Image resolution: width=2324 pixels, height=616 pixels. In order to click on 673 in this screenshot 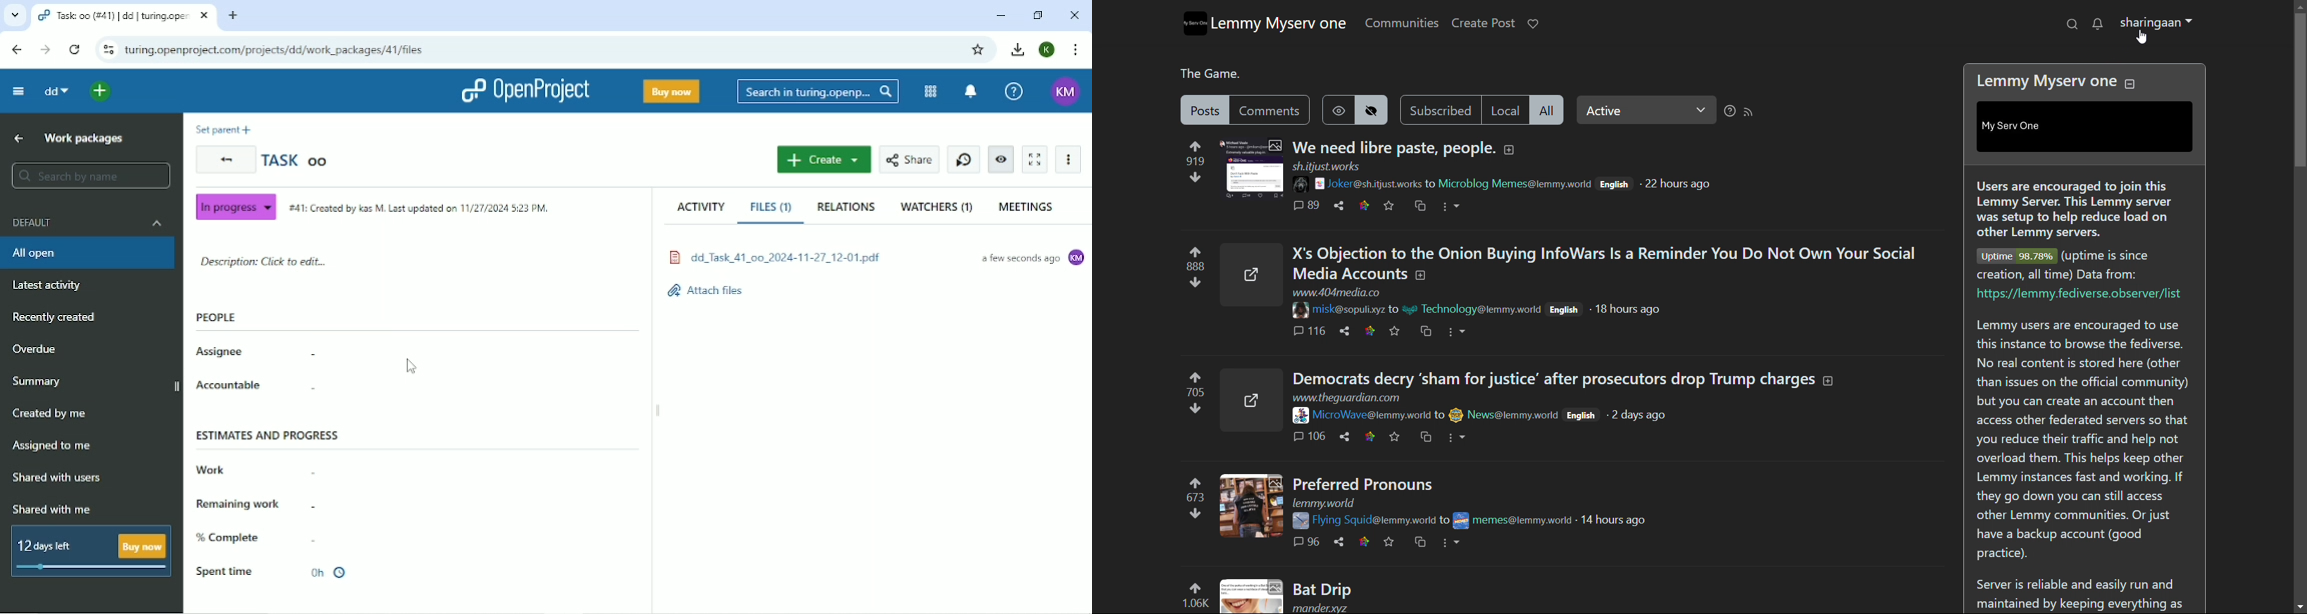, I will do `click(1191, 496)`.